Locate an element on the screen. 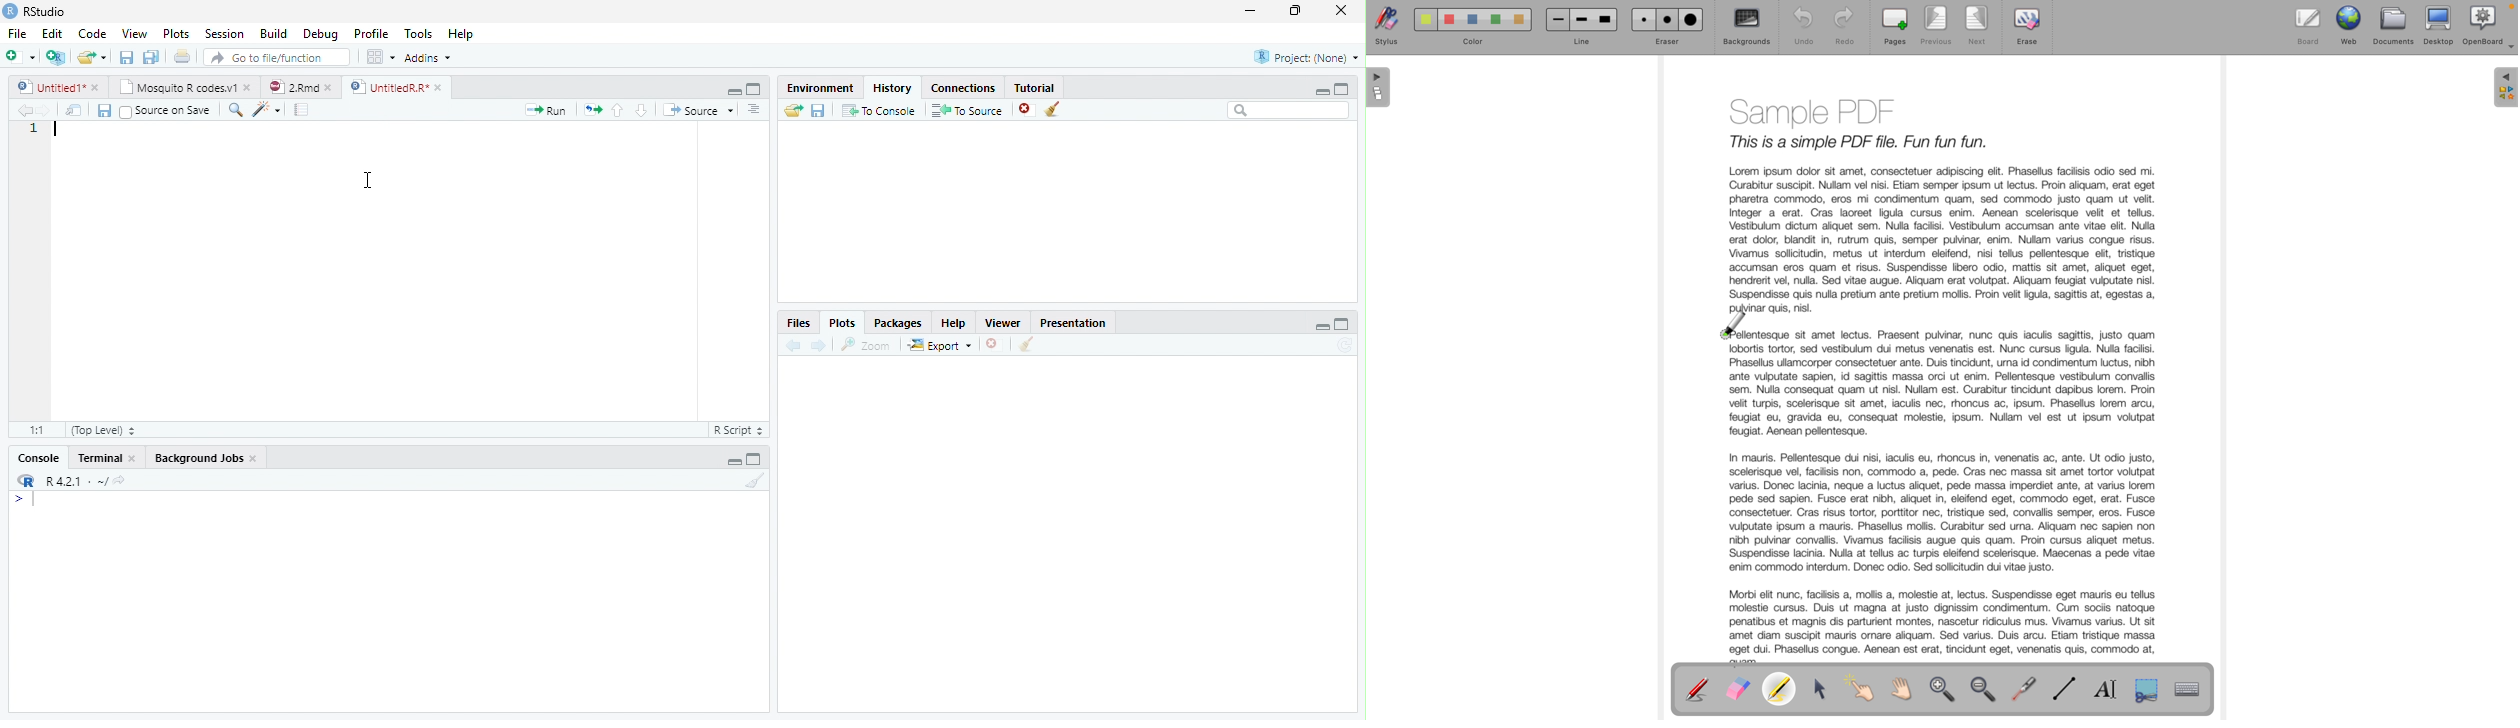 This screenshot has width=2520, height=728. Presentatior is located at coordinates (1072, 324).